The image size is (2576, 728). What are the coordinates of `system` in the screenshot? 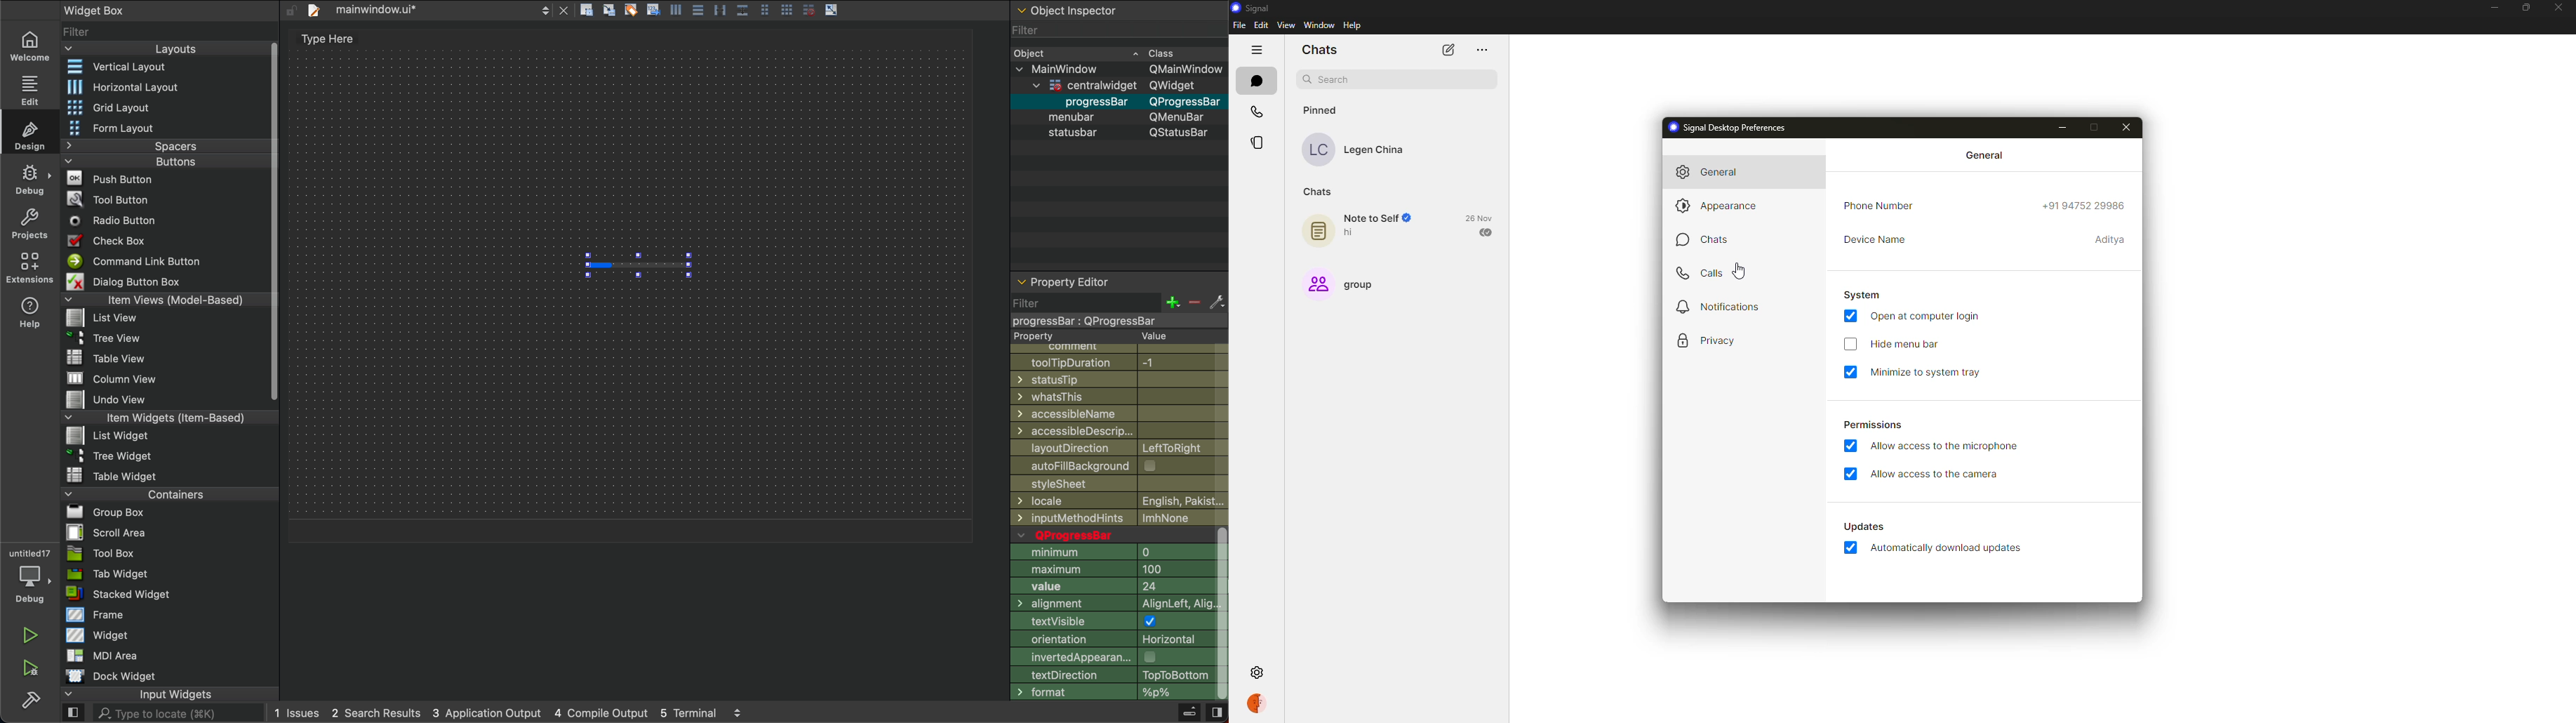 It's located at (1865, 296).